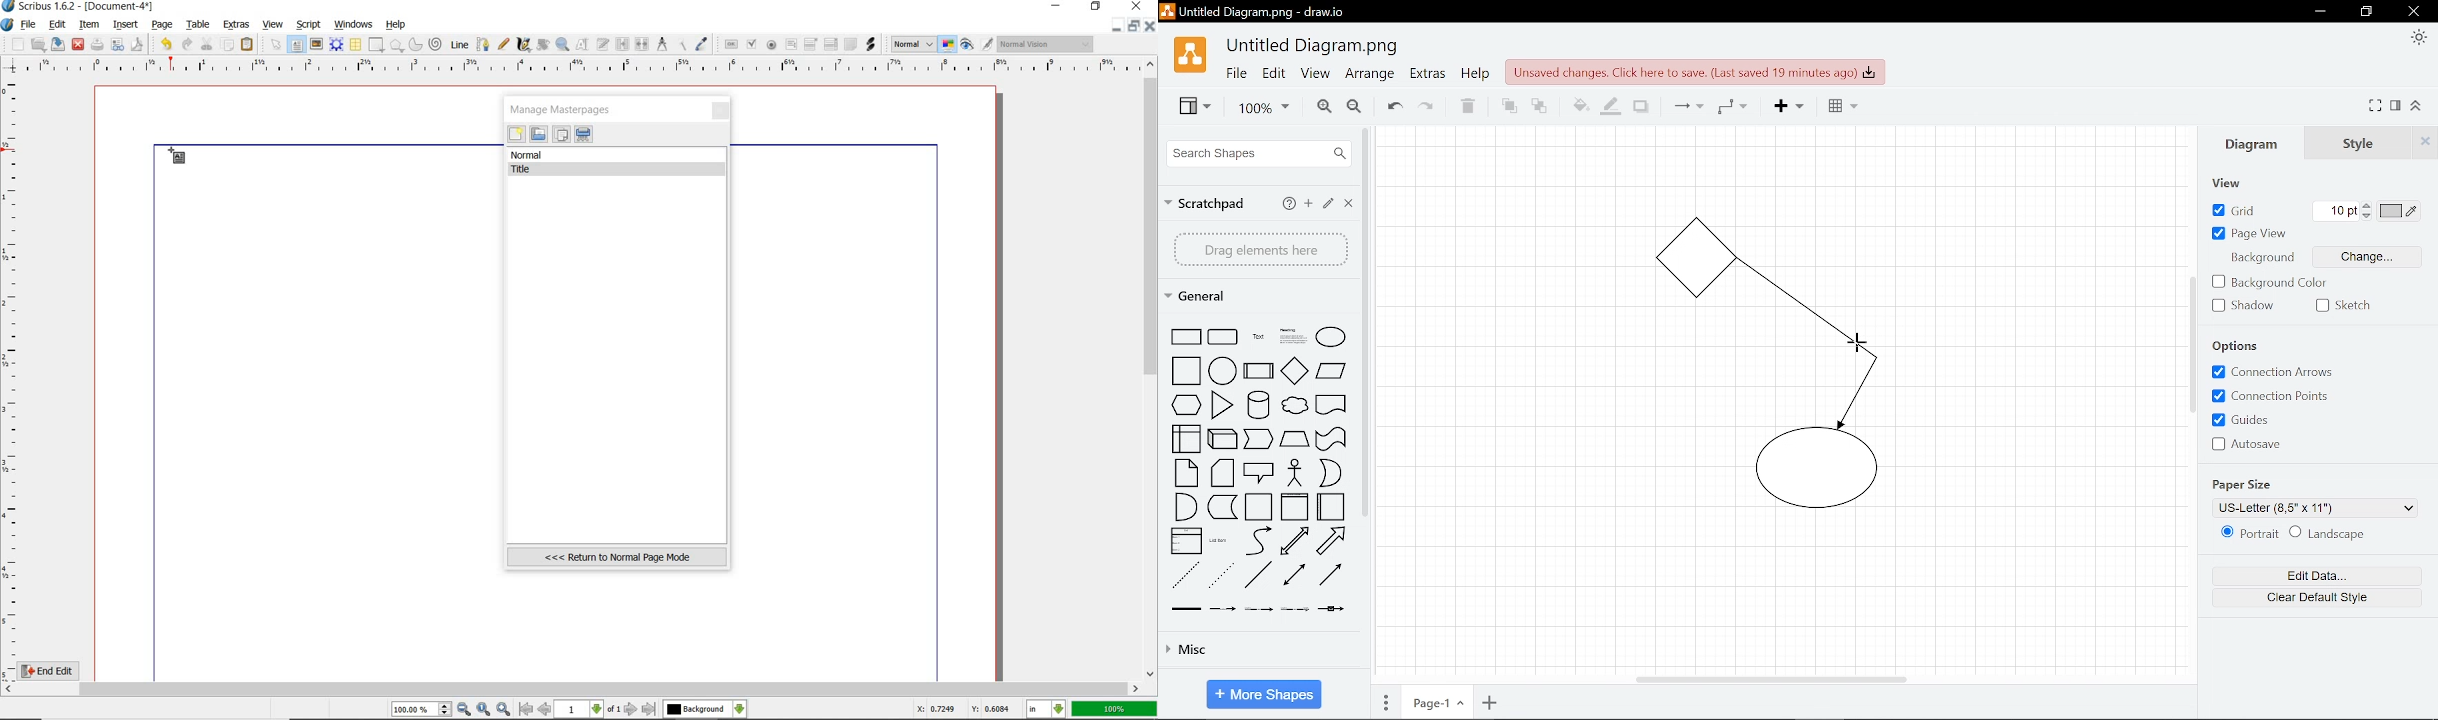  What do you see at coordinates (771, 45) in the screenshot?
I see `pdf radio button` at bounding box center [771, 45].